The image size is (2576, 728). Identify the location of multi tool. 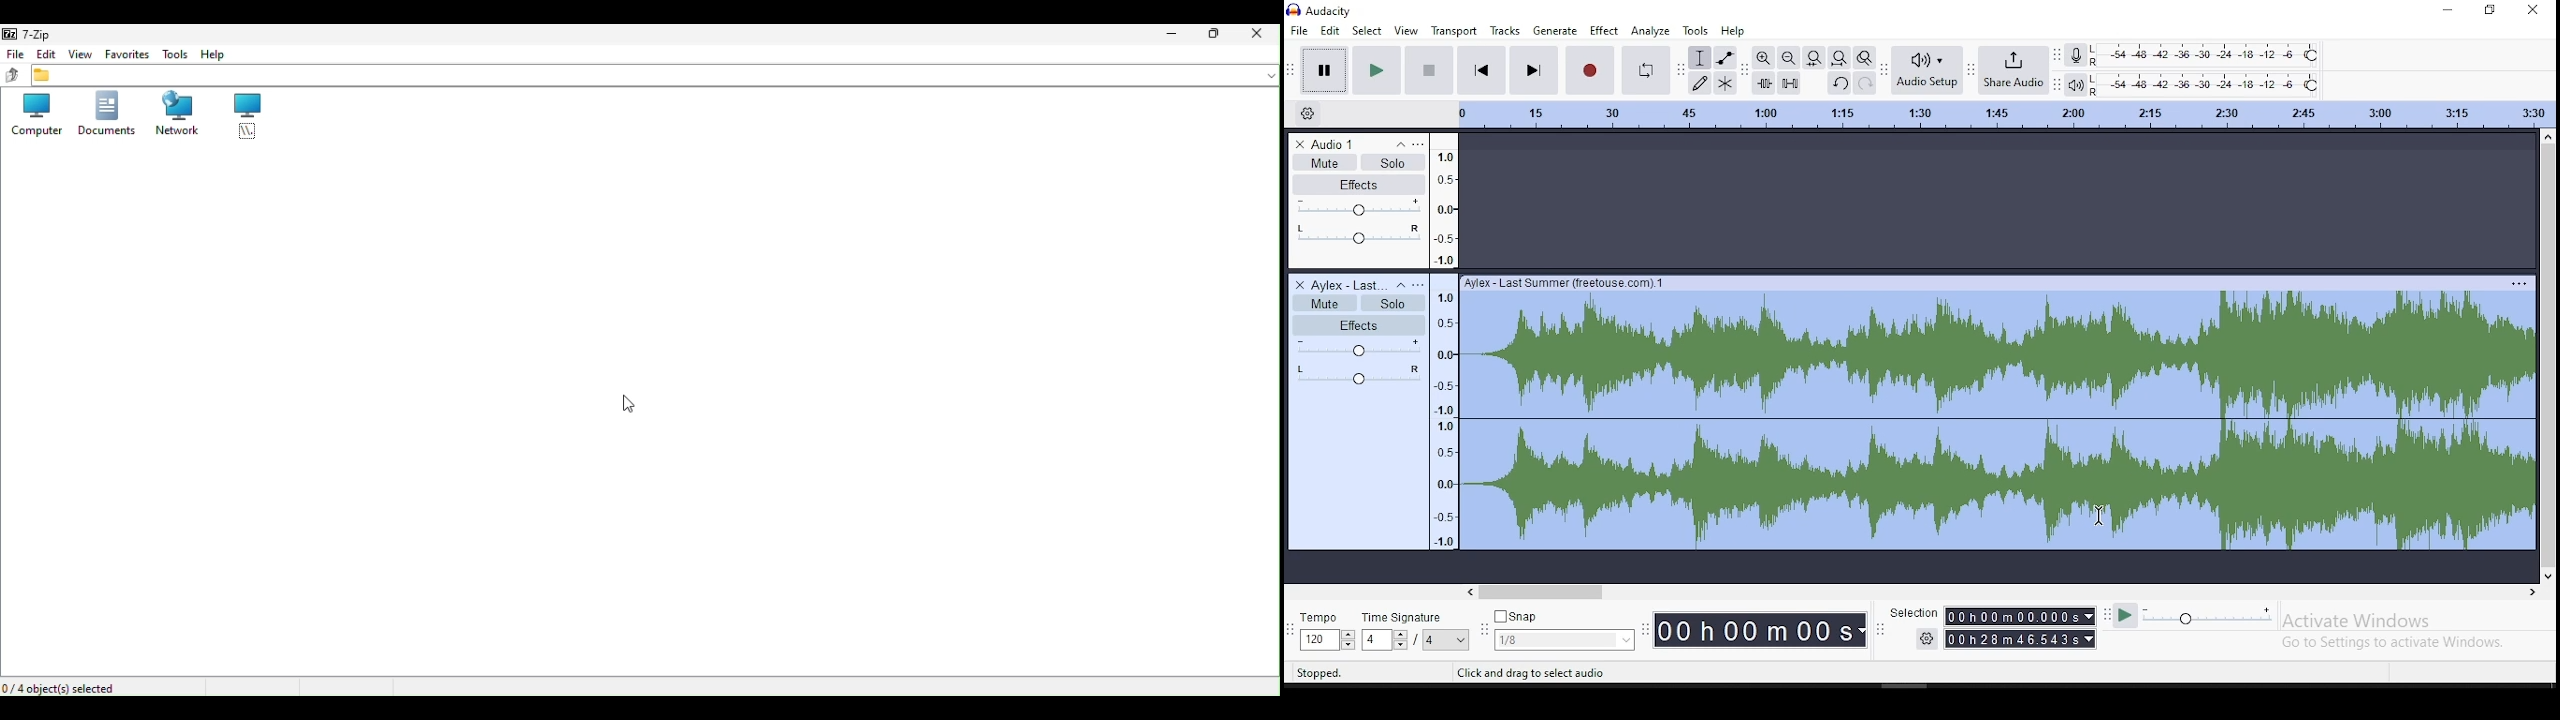
(1725, 82).